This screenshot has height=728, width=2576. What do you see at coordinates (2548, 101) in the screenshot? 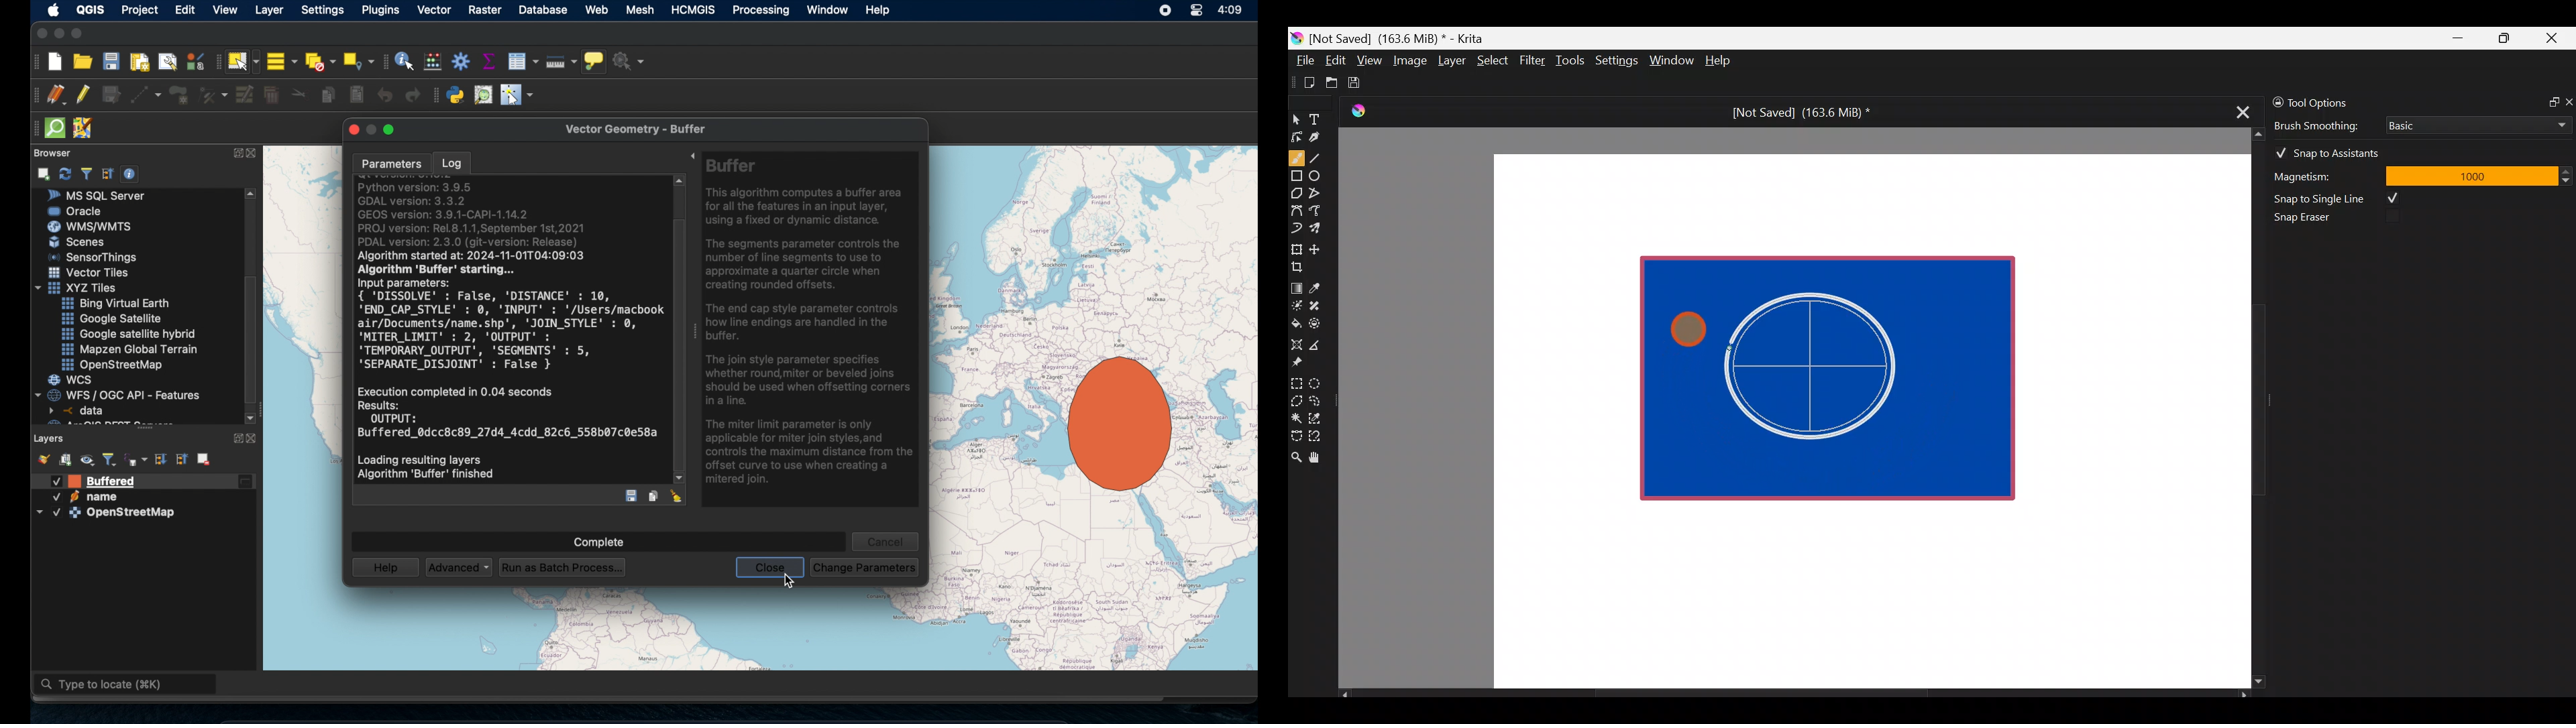
I see `Float docker` at bounding box center [2548, 101].